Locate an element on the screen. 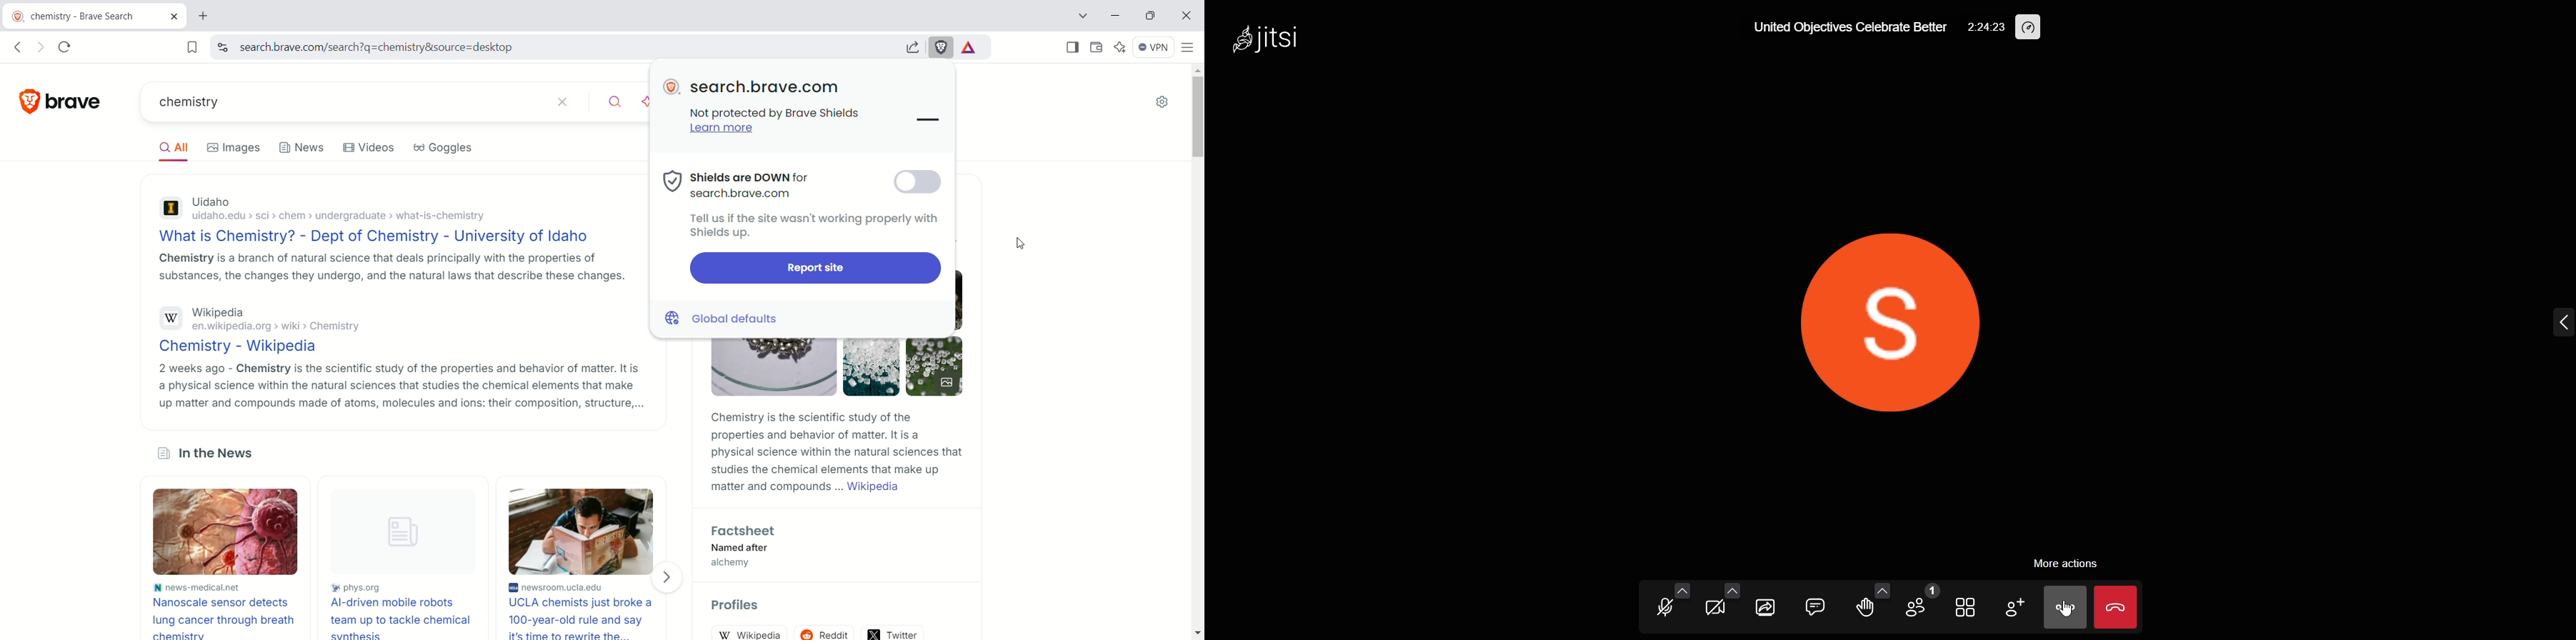 The width and height of the screenshot is (2576, 644). expand is located at coordinates (2559, 321).